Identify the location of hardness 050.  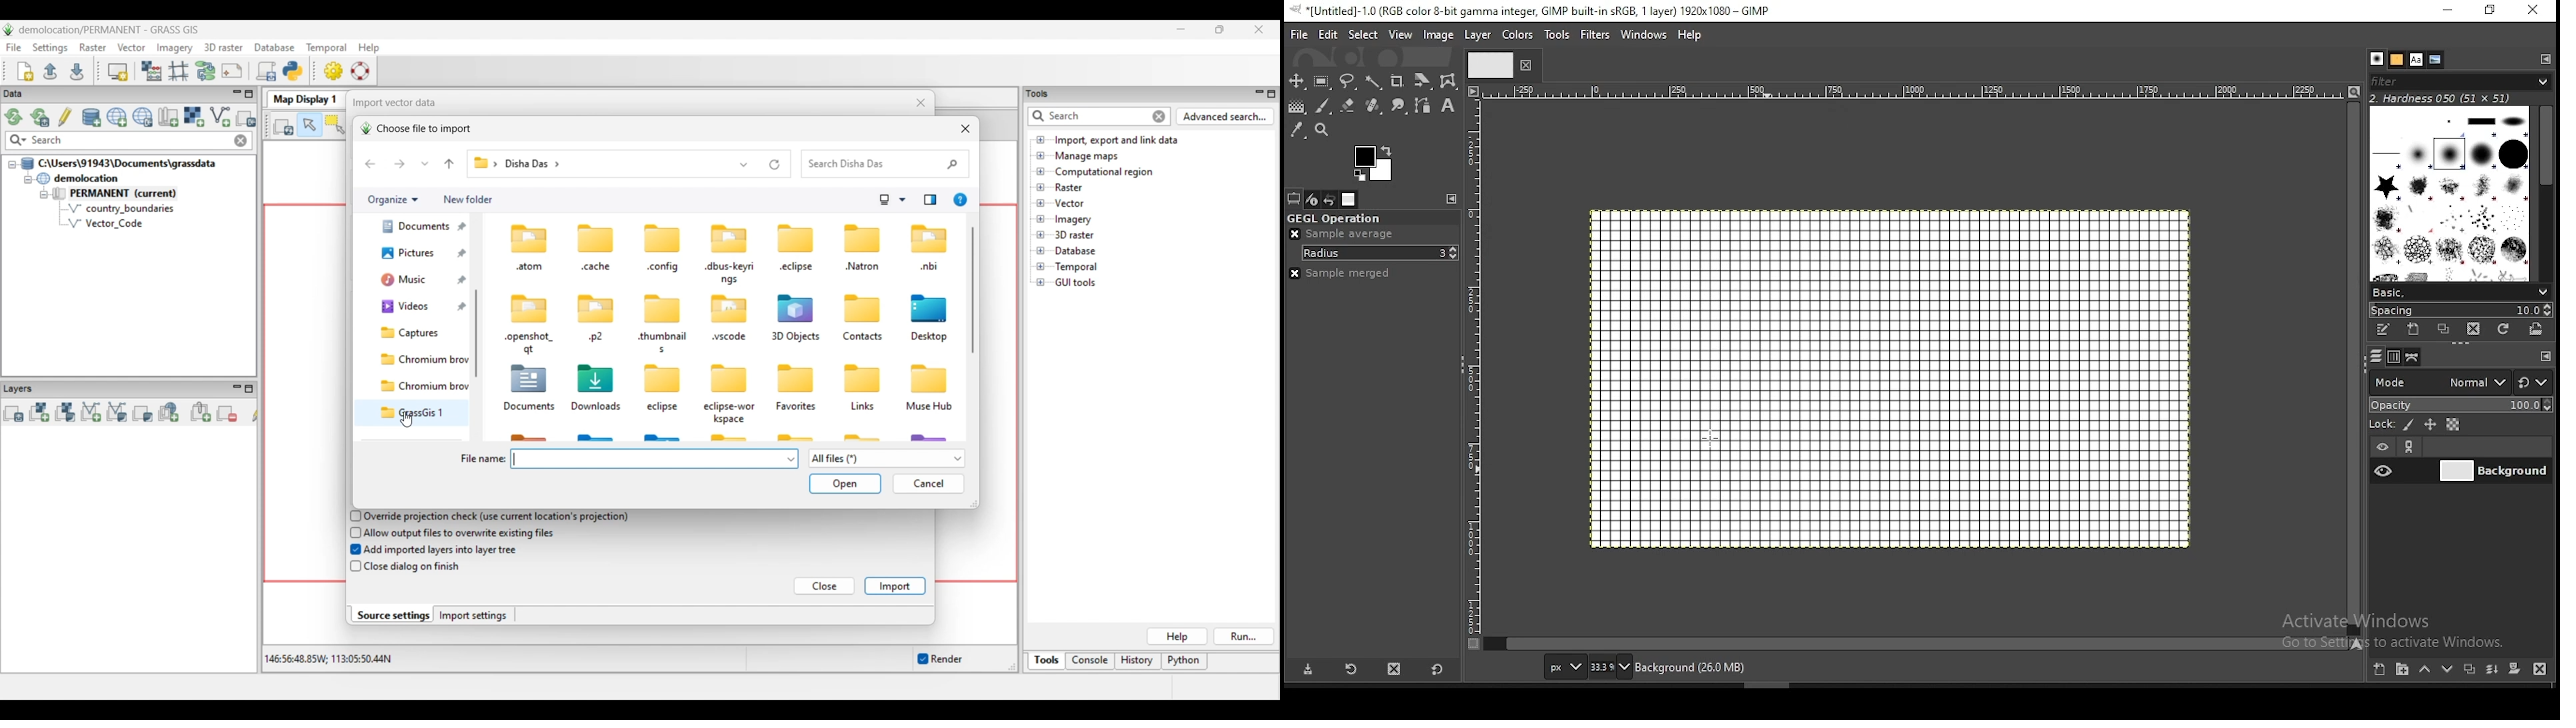
(2442, 99).